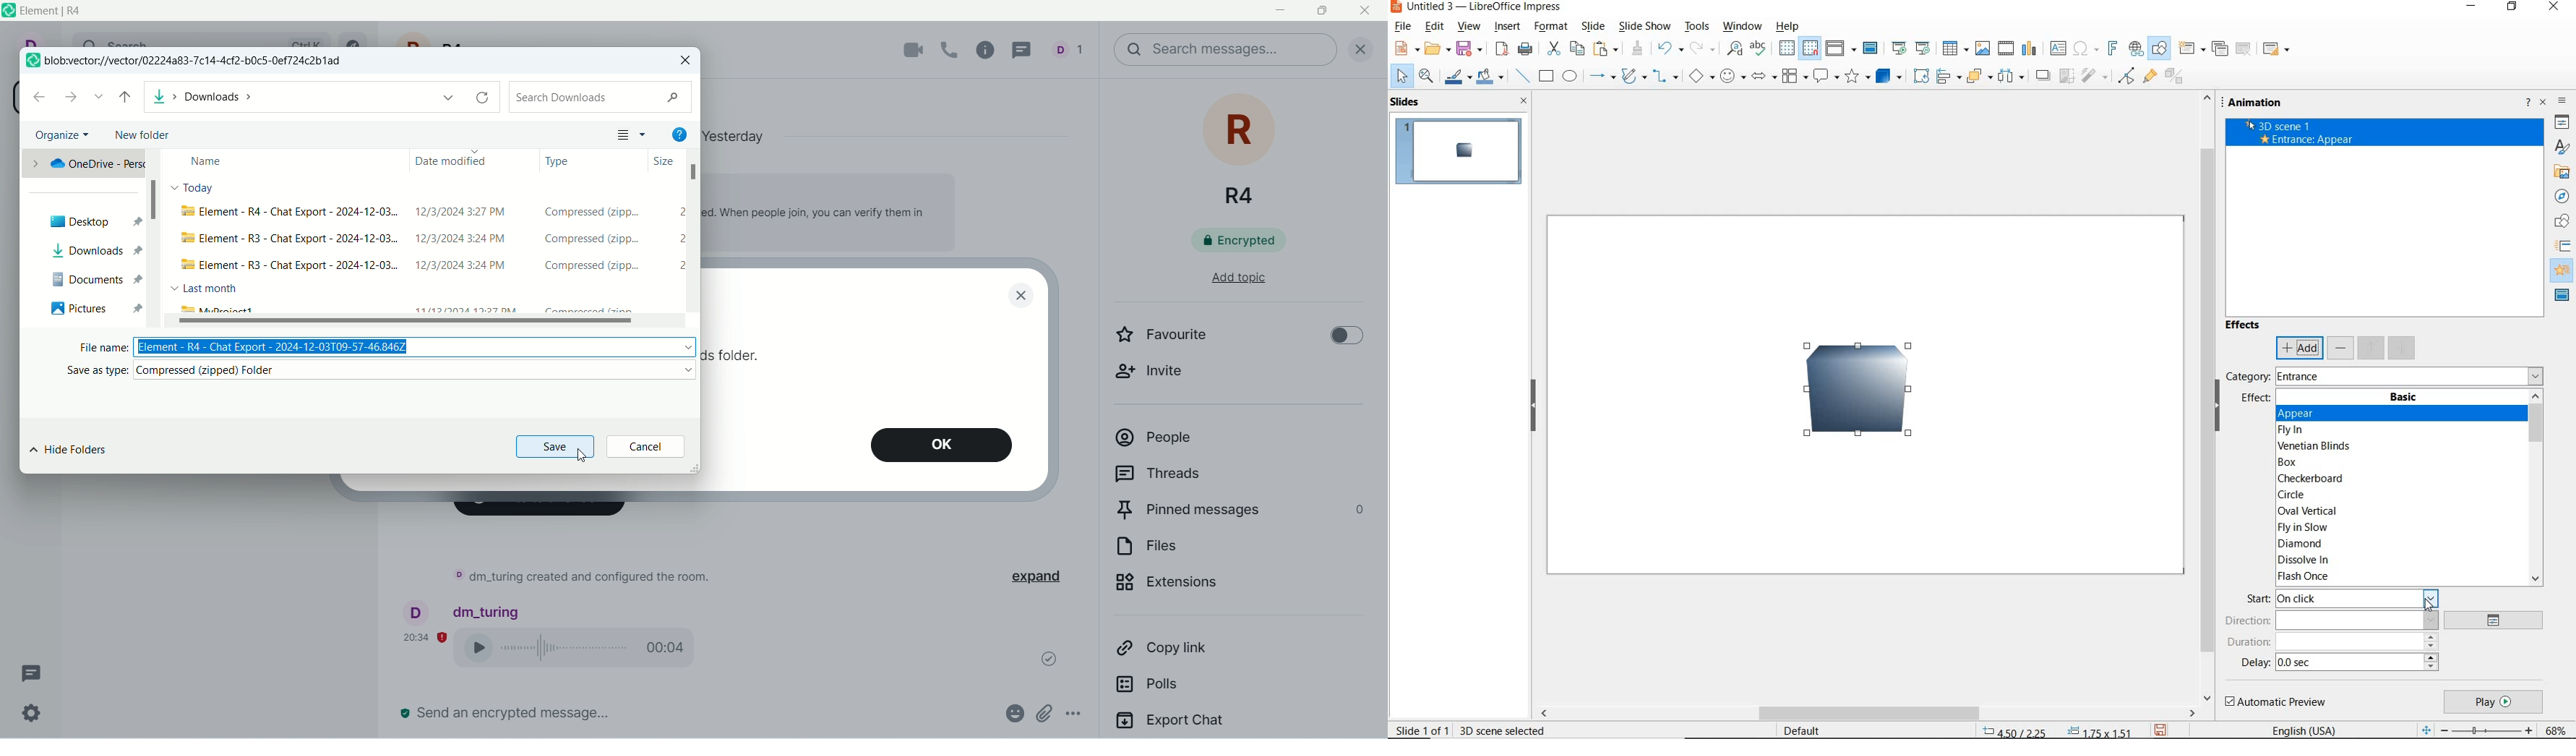  I want to click on pinned message, so click(1238, 513).